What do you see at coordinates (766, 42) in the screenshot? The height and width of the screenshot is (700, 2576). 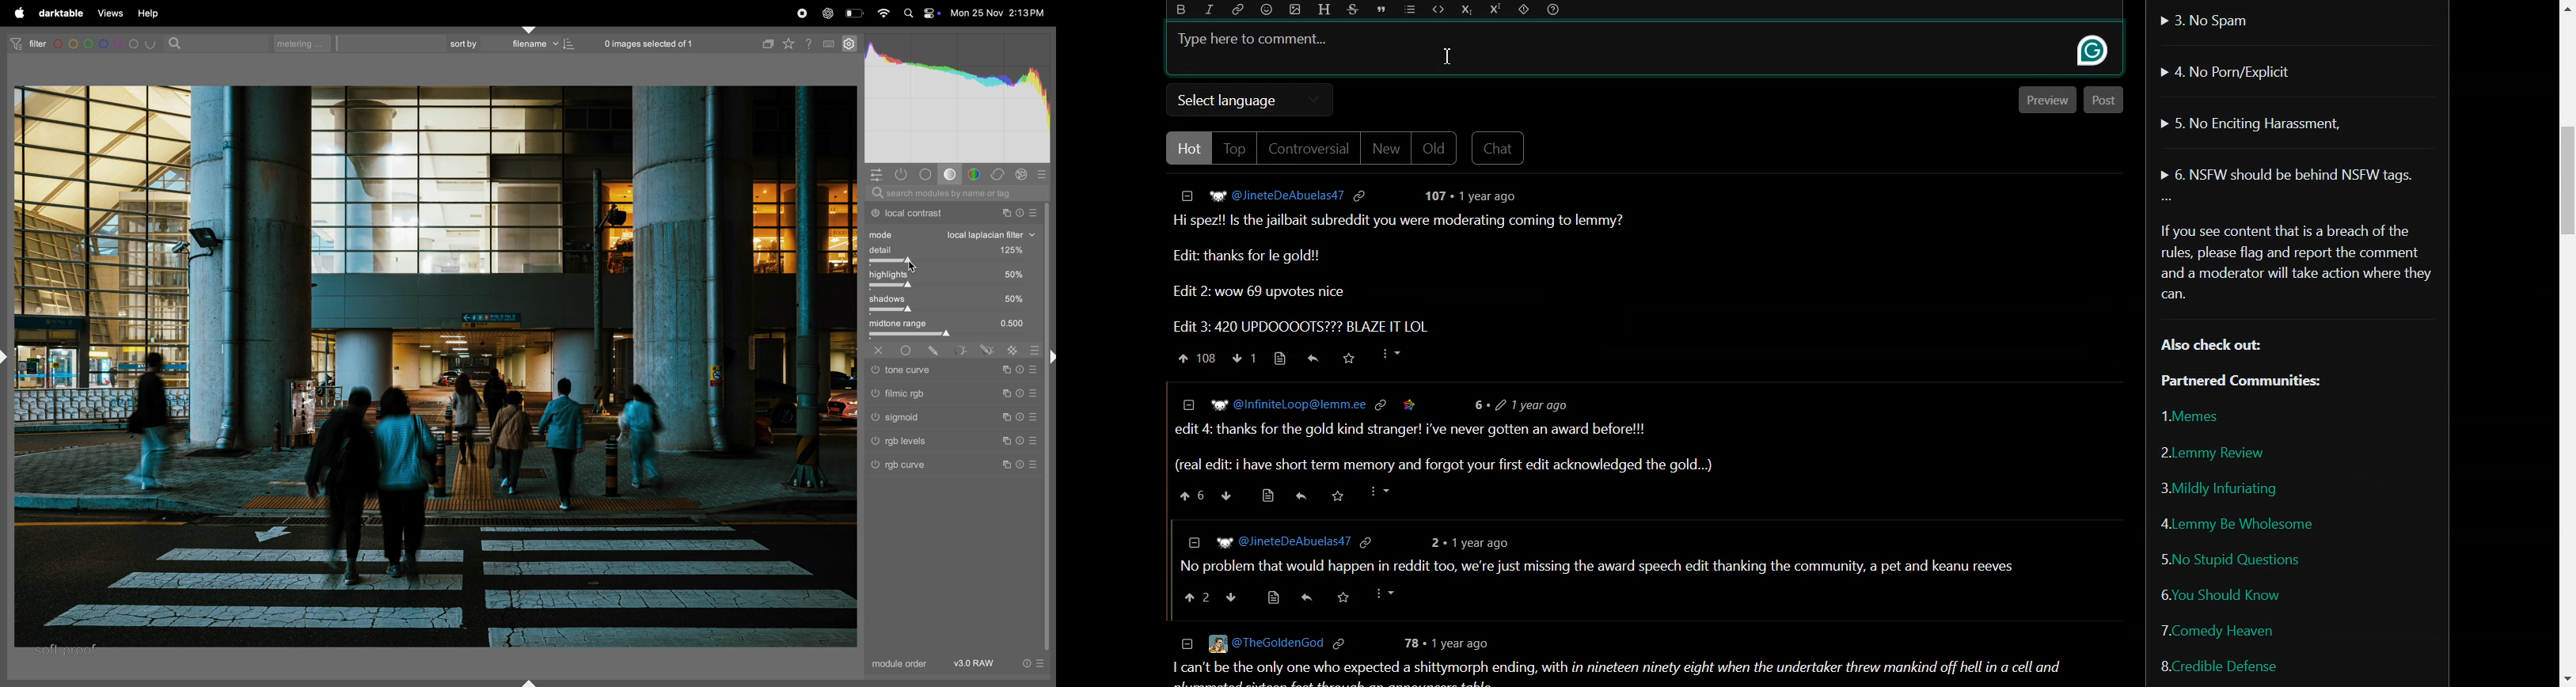 I see `copy` at bounding box center [766, 42].